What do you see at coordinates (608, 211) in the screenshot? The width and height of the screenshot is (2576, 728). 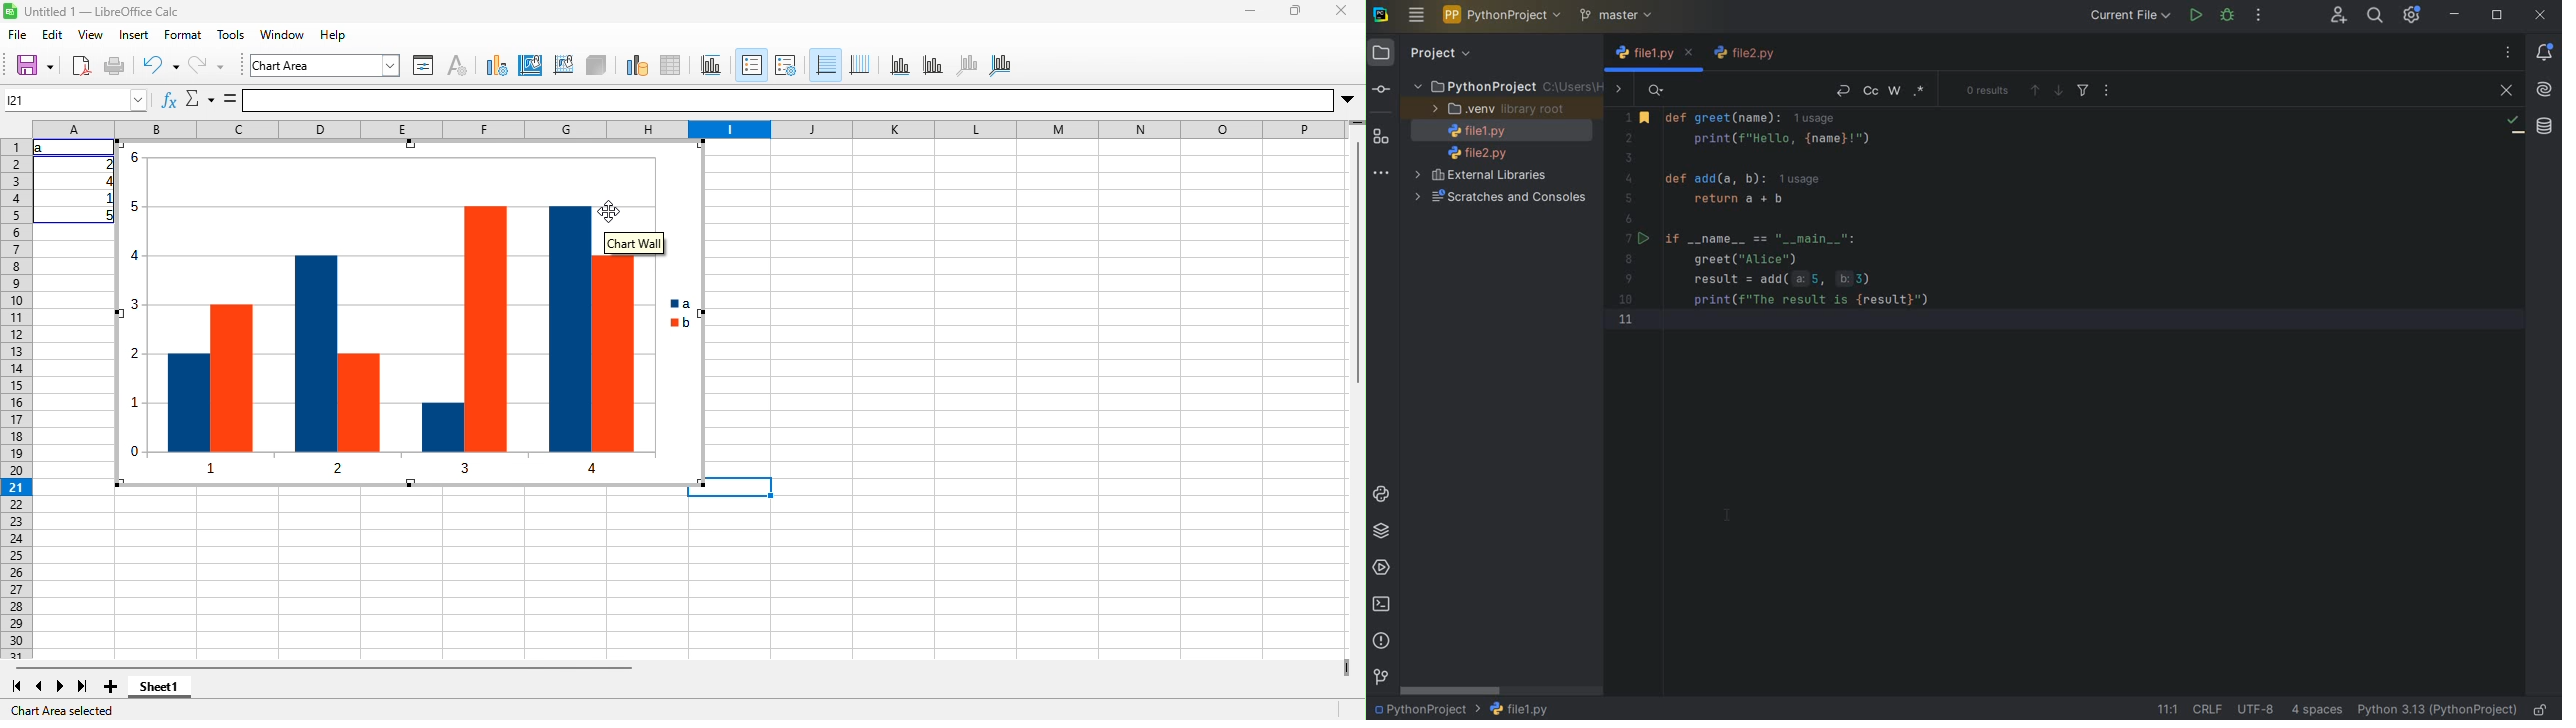 I see `cursor` at bounding box center [608, 211].